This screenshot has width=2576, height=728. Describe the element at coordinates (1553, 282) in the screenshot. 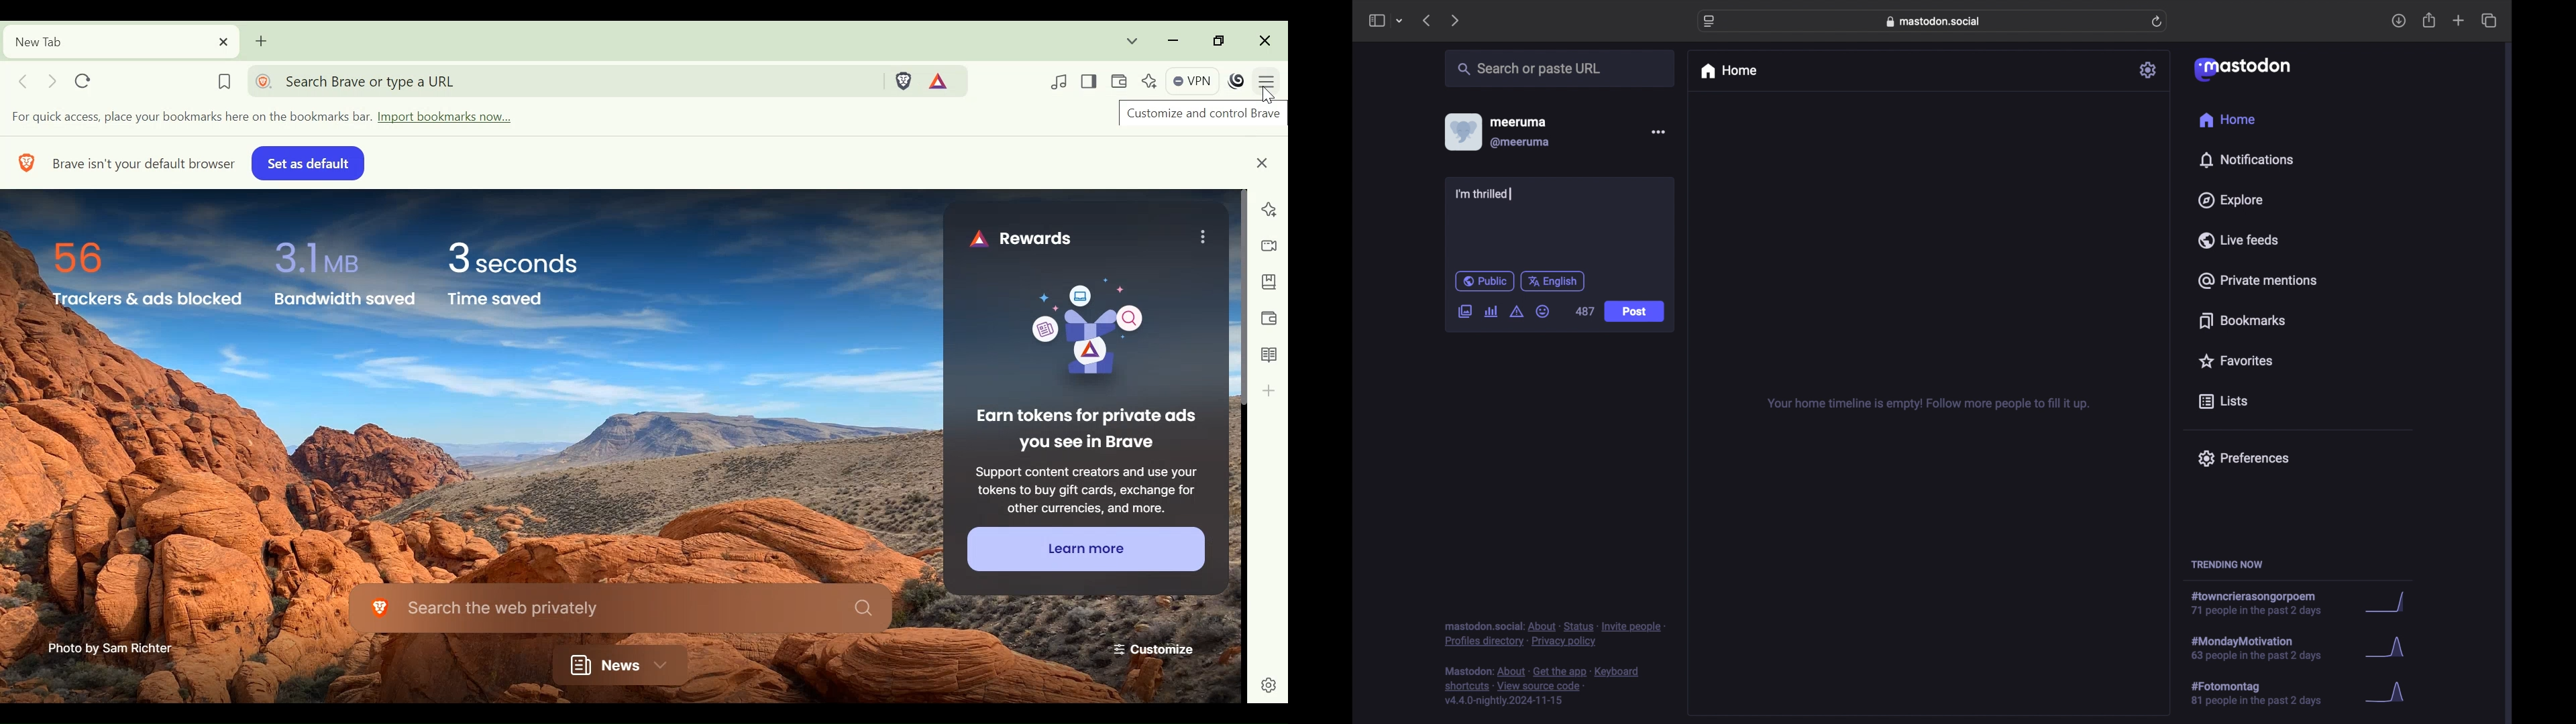

I see `english` at that location.